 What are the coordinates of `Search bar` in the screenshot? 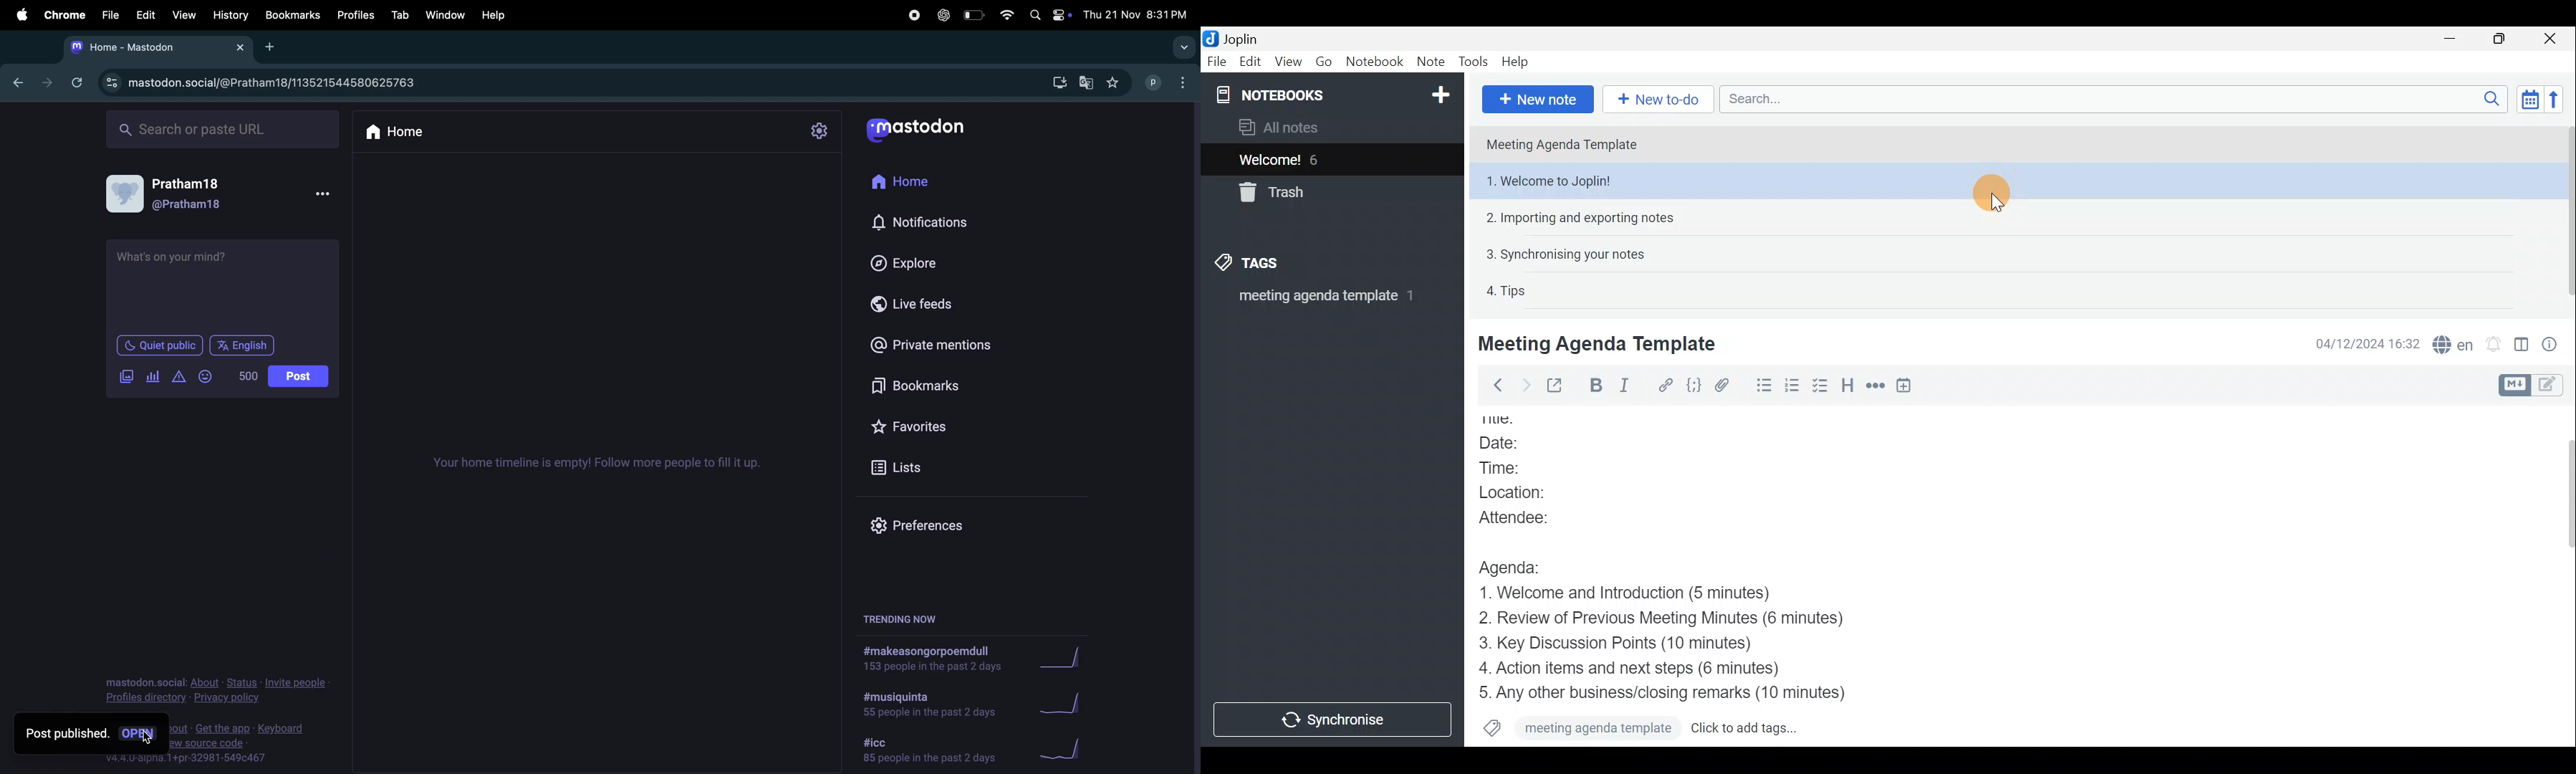 It's located at (2118, 99).